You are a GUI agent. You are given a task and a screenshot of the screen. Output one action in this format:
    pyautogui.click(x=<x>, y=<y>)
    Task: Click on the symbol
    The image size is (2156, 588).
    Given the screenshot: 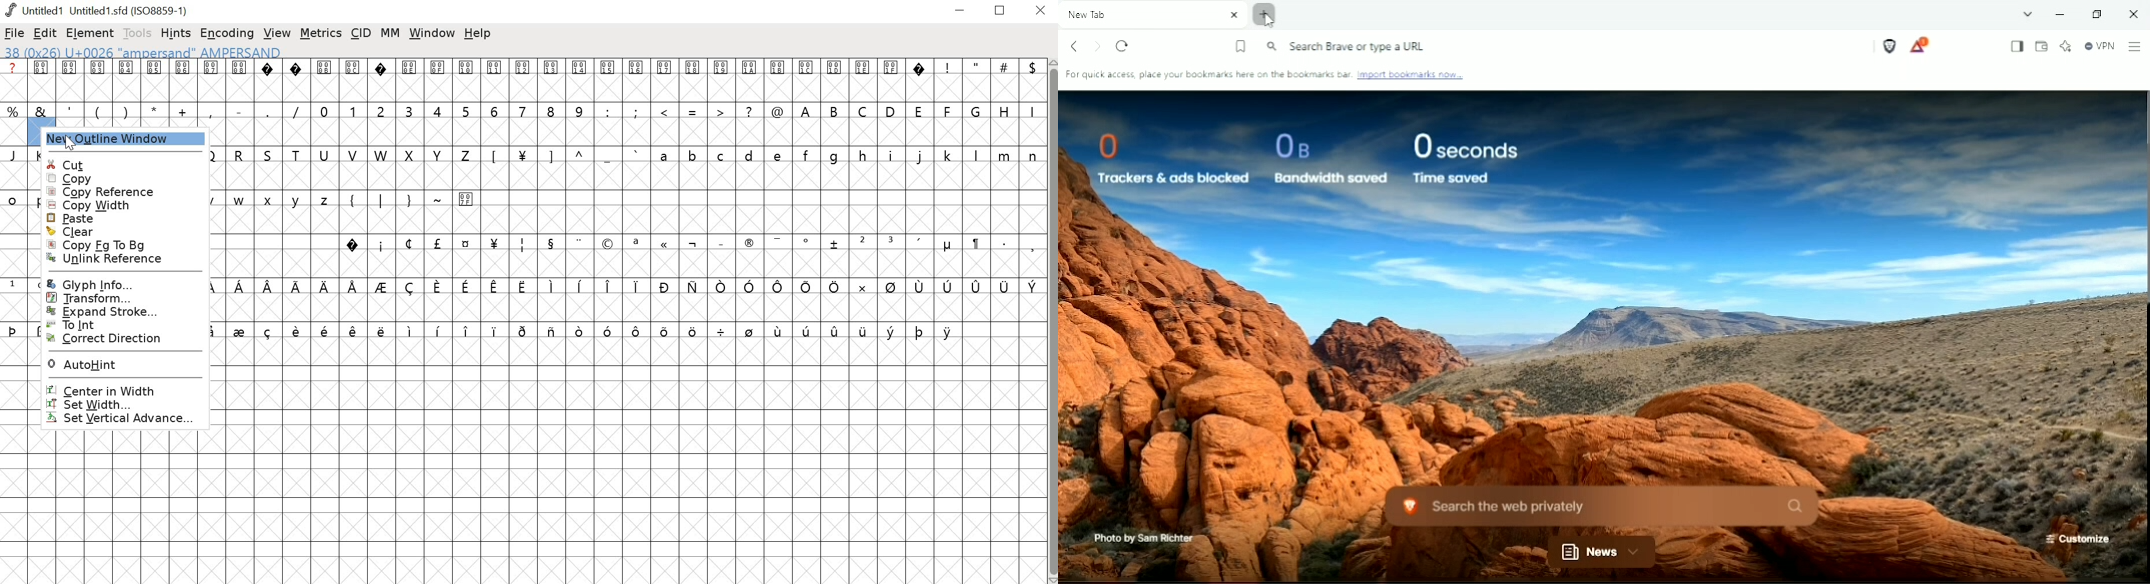 What is the action you would take?
    pyautogui.click(x=920, y=331)
    